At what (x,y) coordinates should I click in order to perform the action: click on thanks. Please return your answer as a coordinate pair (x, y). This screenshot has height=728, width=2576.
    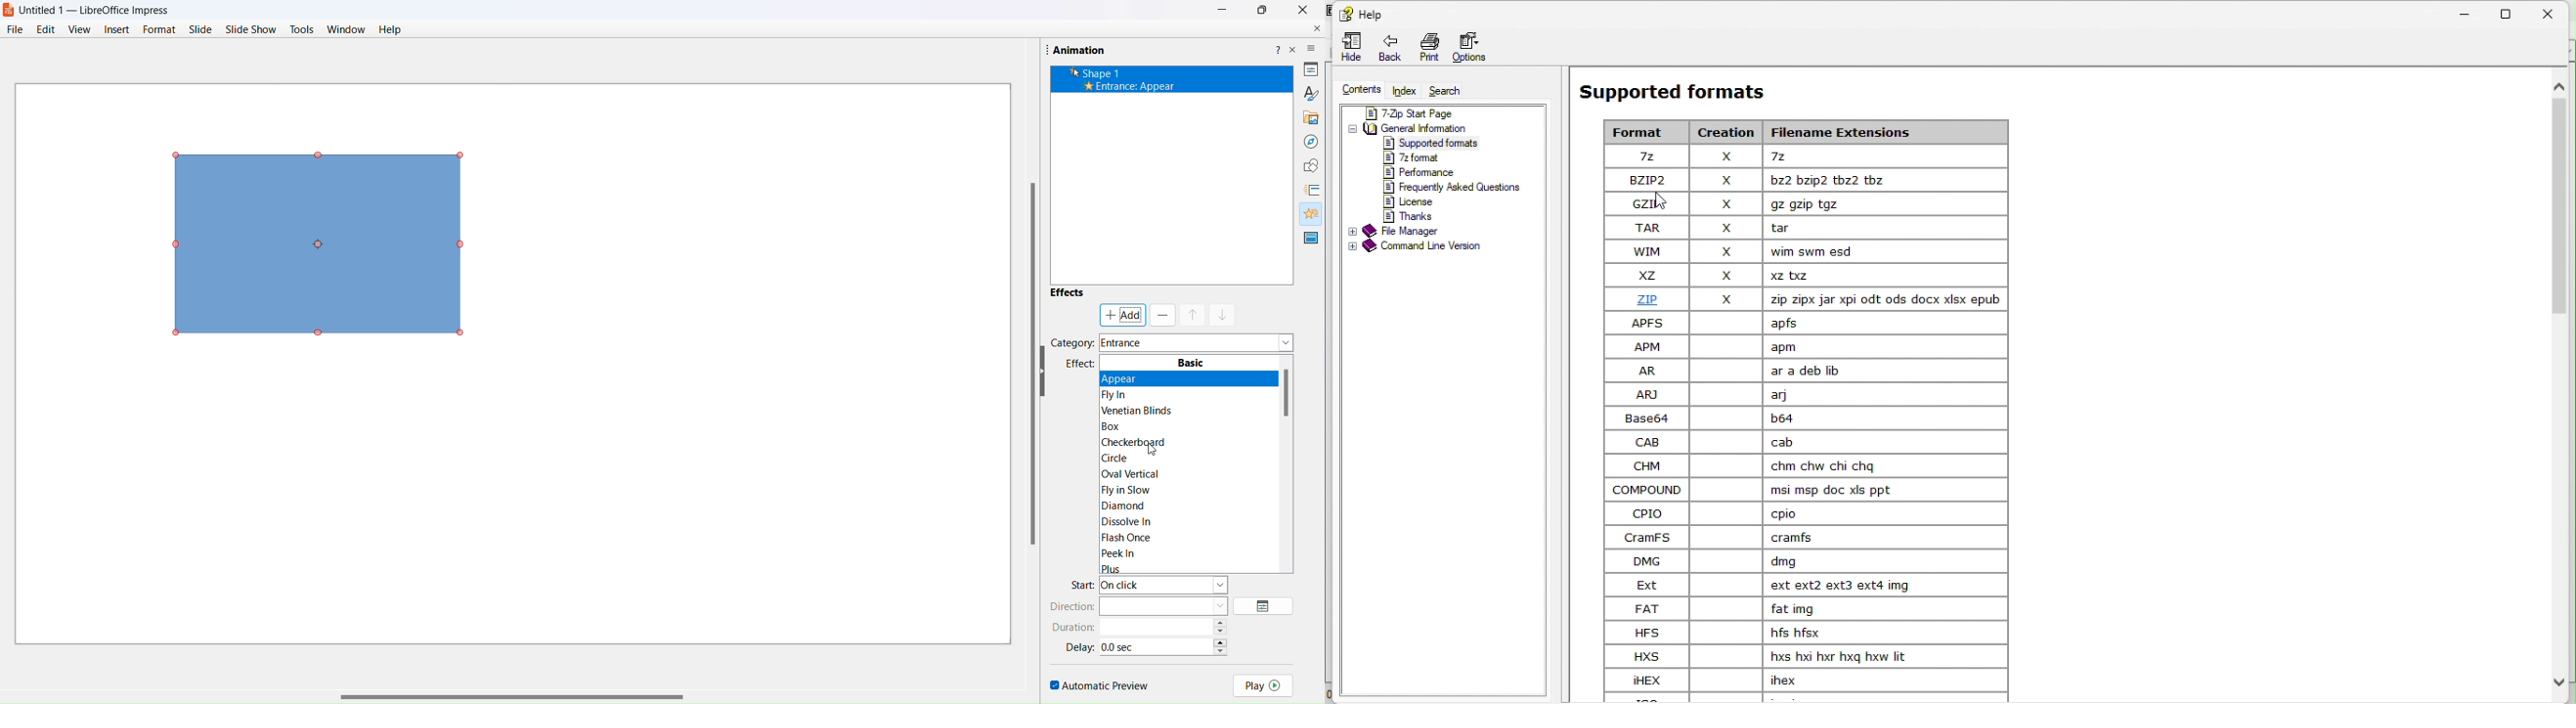
    Looking at the image, I should click on (1414, 217).